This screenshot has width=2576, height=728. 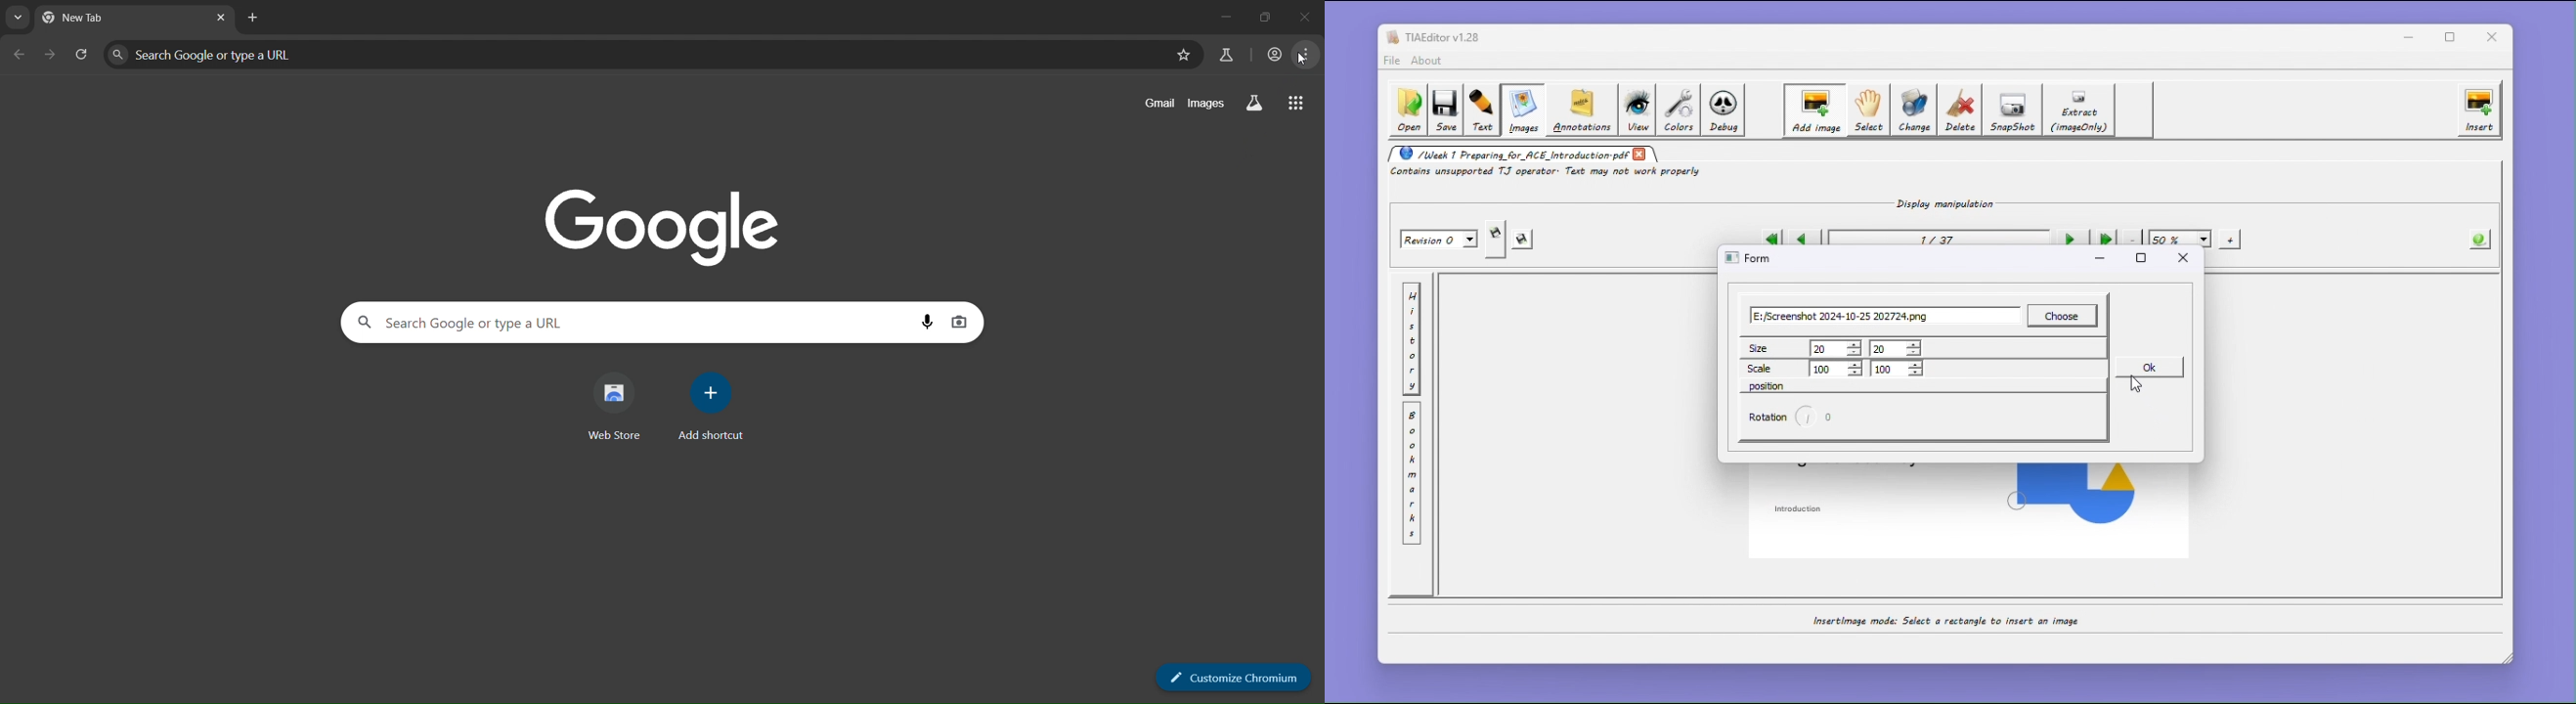 I want to click on new tab, so click(x=254, y=19).